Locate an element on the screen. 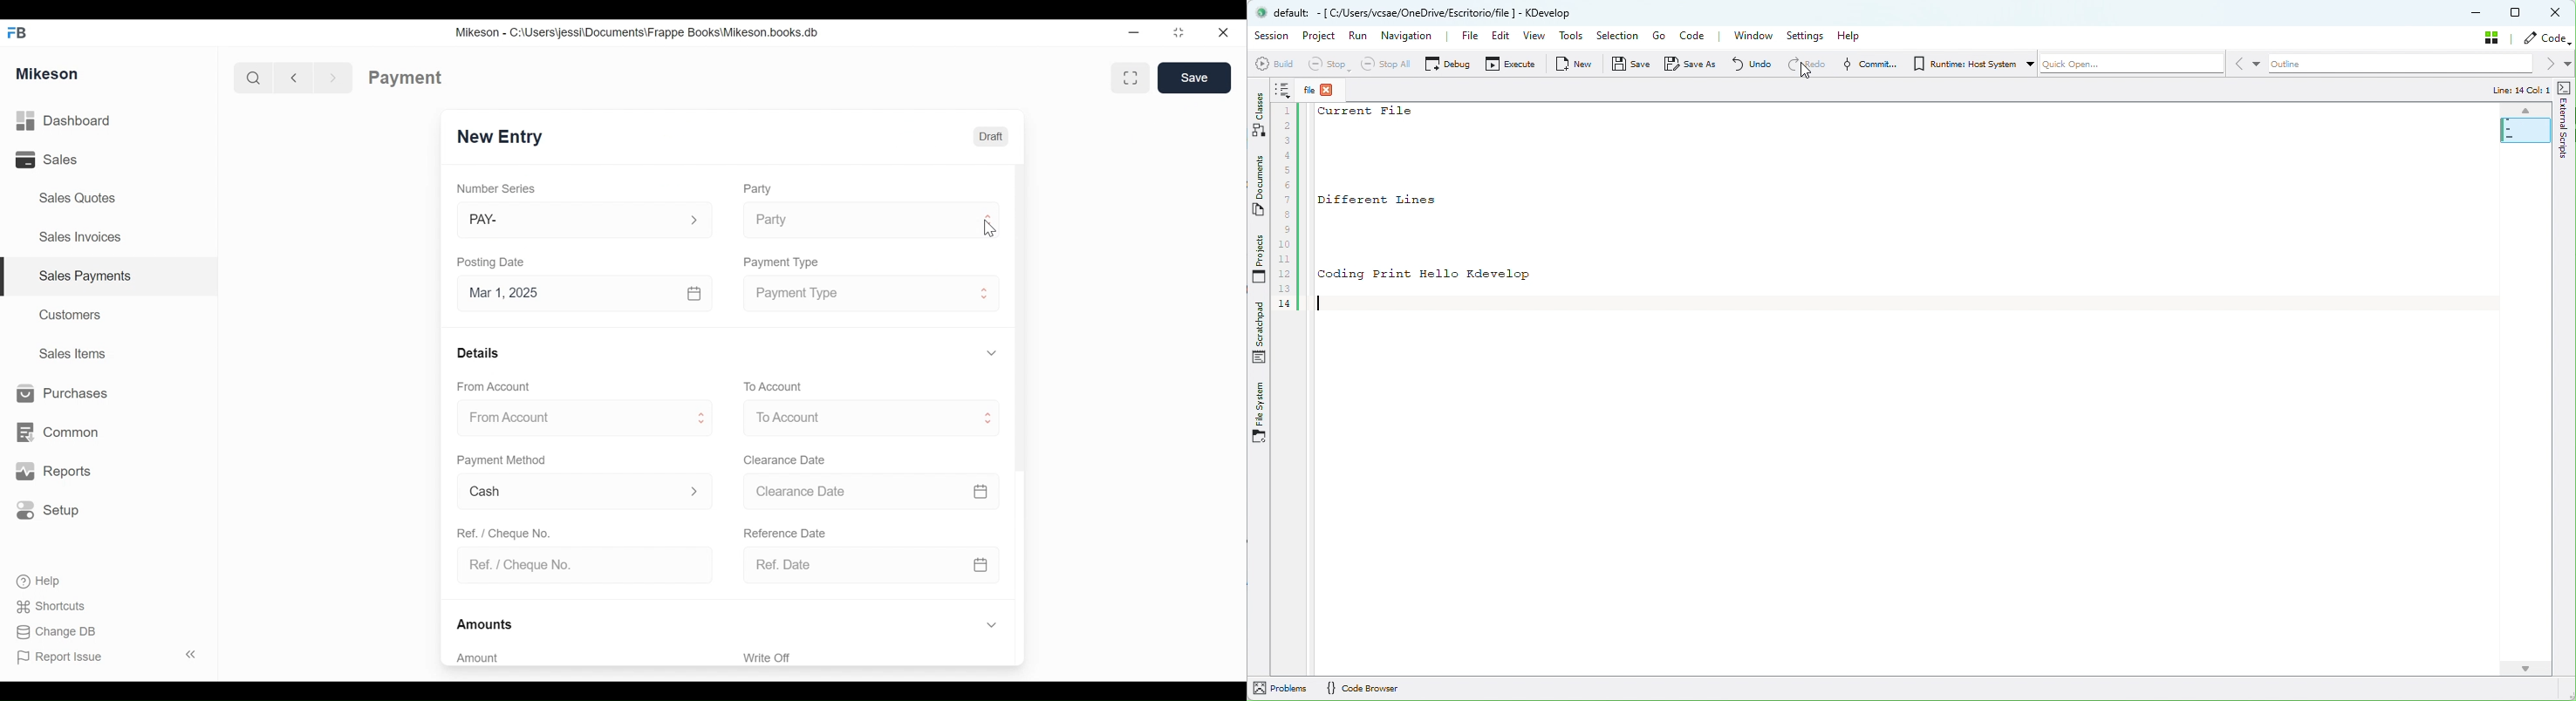 The height and width of the screenshot is (728, 2576).  is located at coordinates (870, 414).